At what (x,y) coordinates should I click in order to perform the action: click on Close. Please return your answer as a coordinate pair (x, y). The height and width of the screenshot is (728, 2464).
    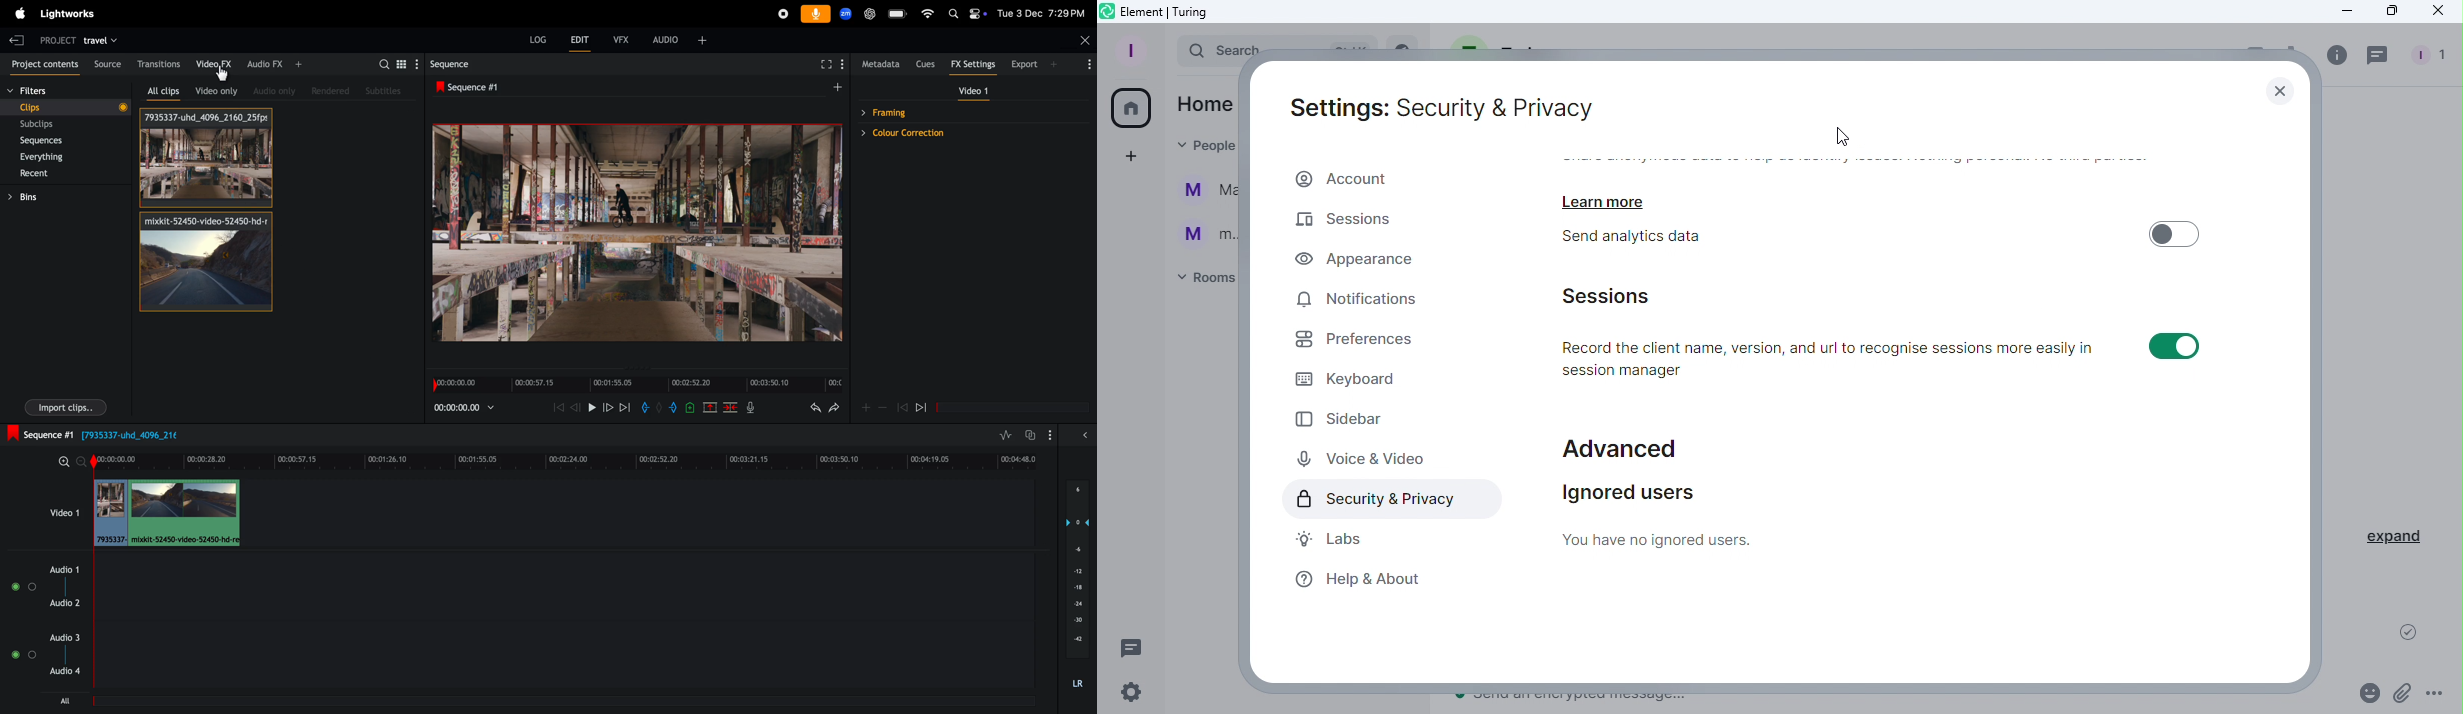
    Looking at the image, I should click on (2281, 85).